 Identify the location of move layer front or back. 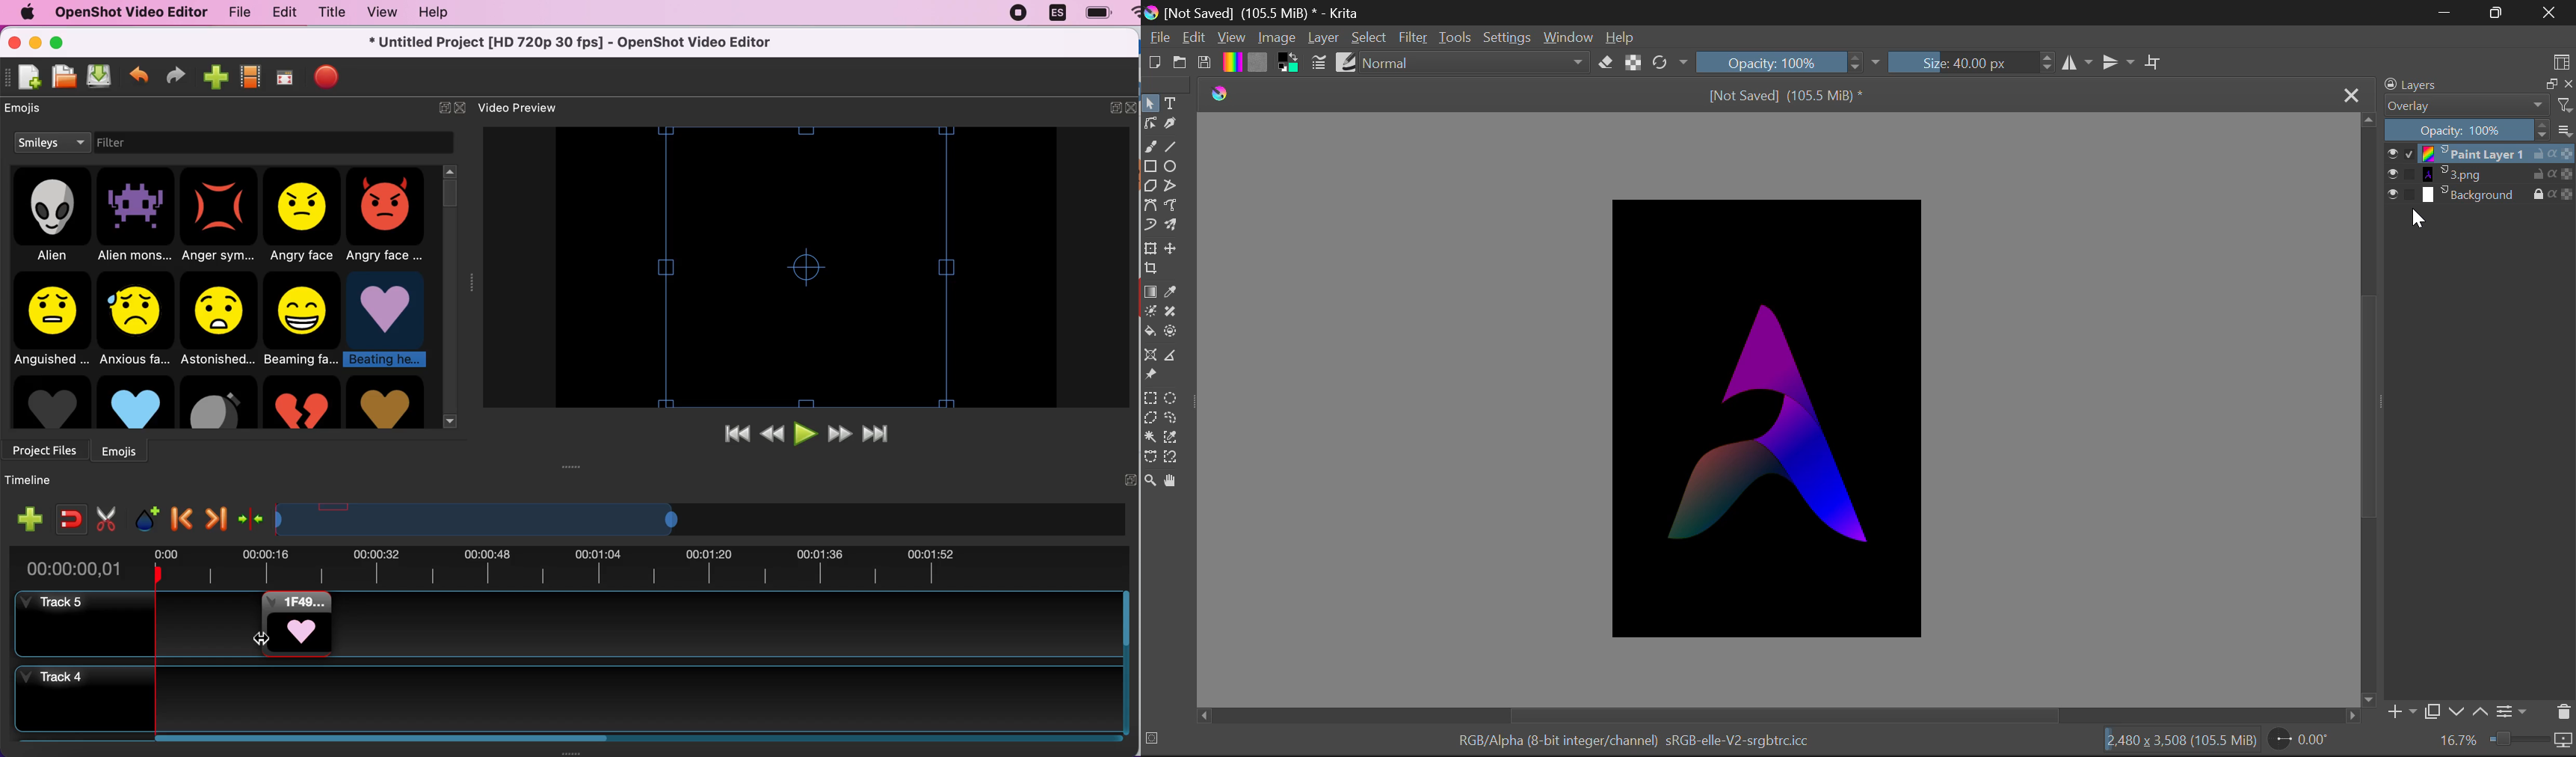
(2471, 713).